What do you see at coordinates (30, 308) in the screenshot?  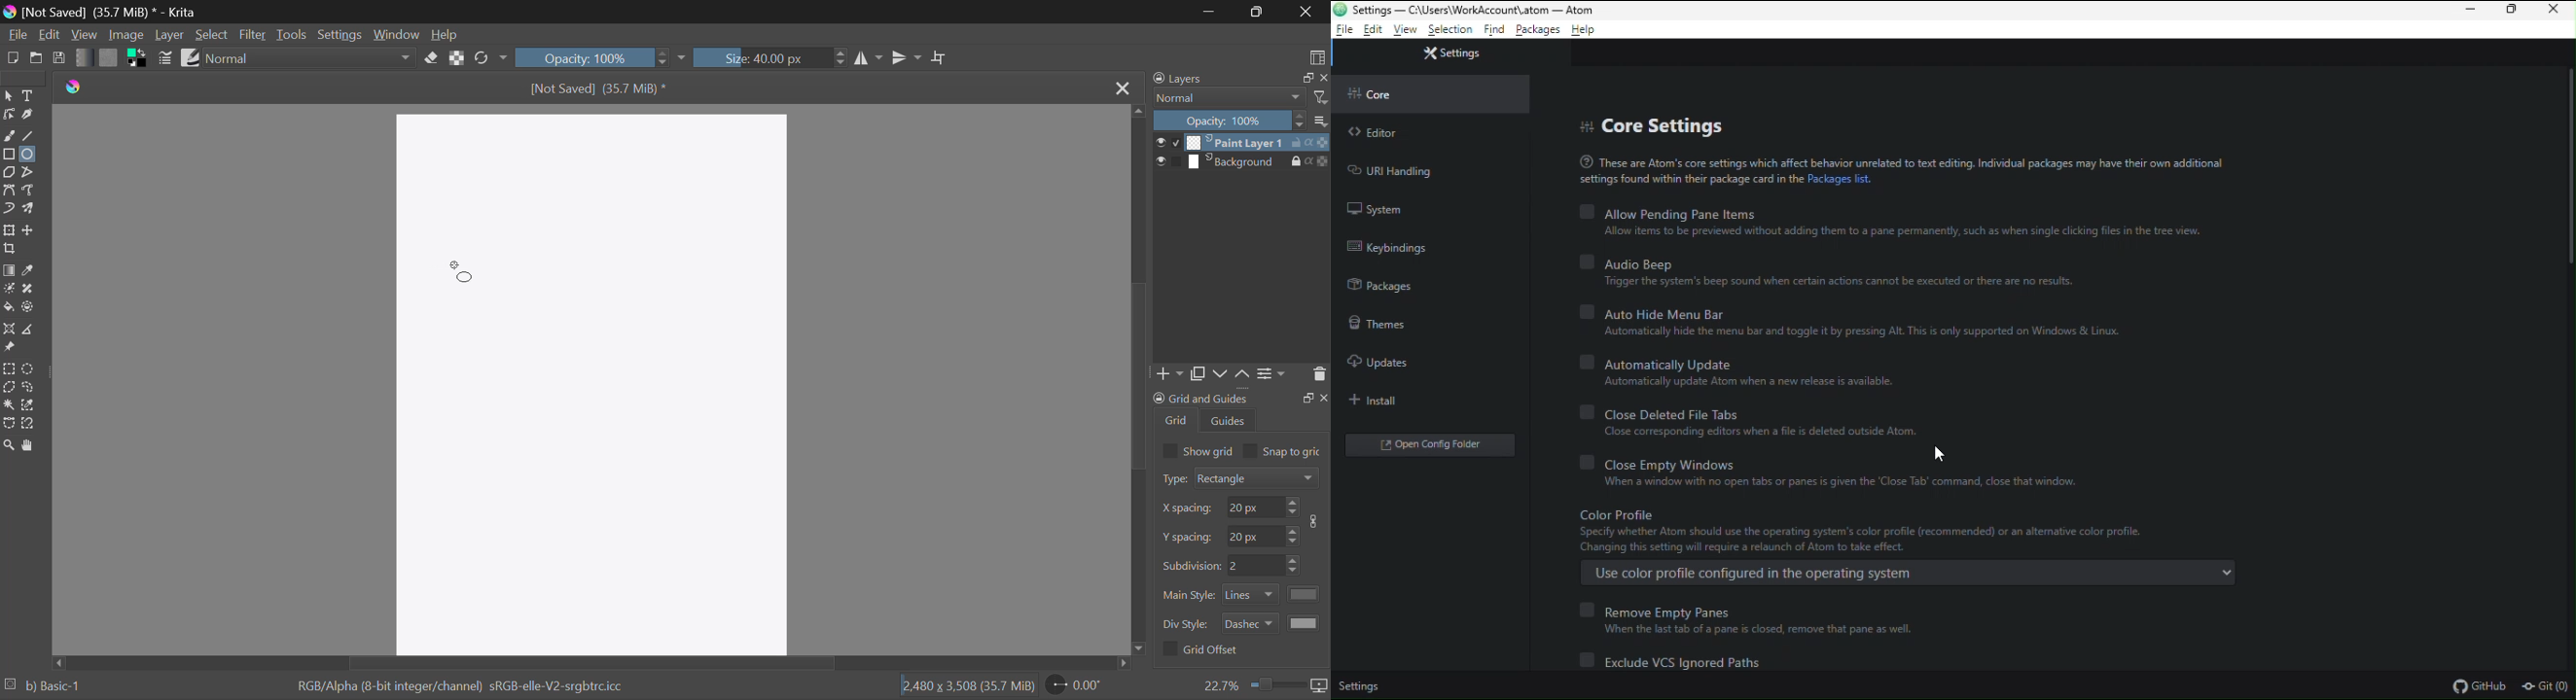 I see `Enclose and Fill` at bounding box center [30, 308].